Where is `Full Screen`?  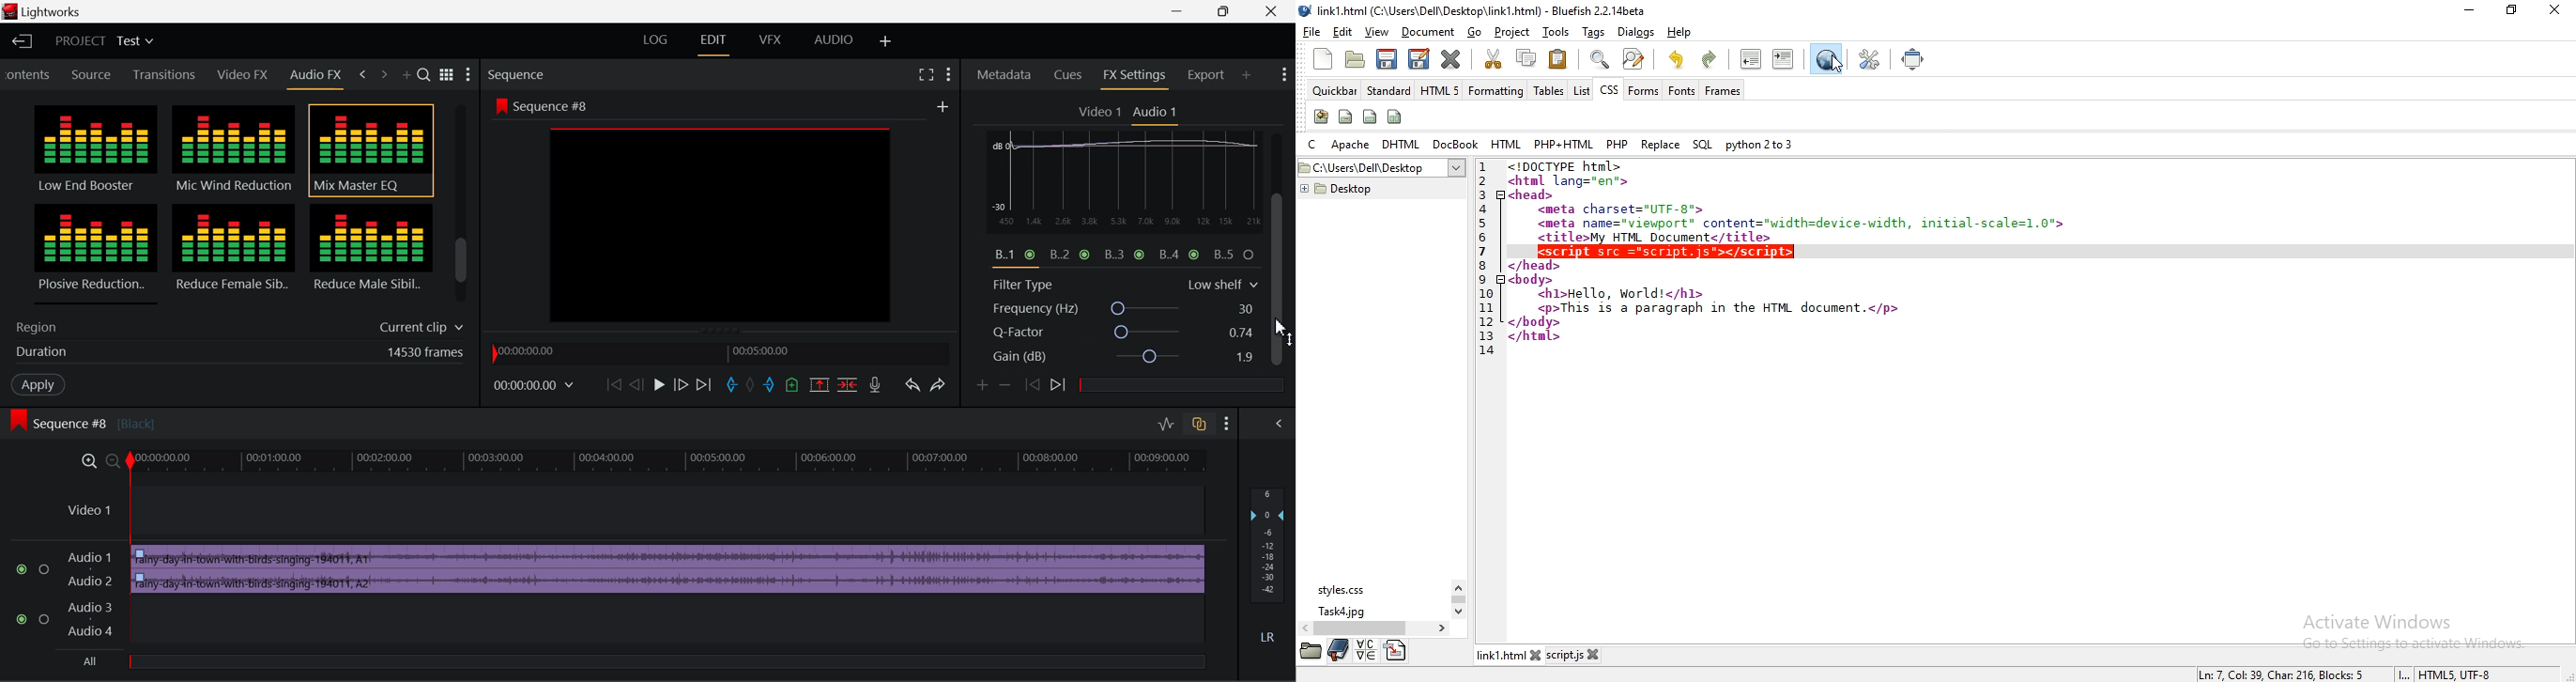
Full Screen is located at coordinates (926, 74).